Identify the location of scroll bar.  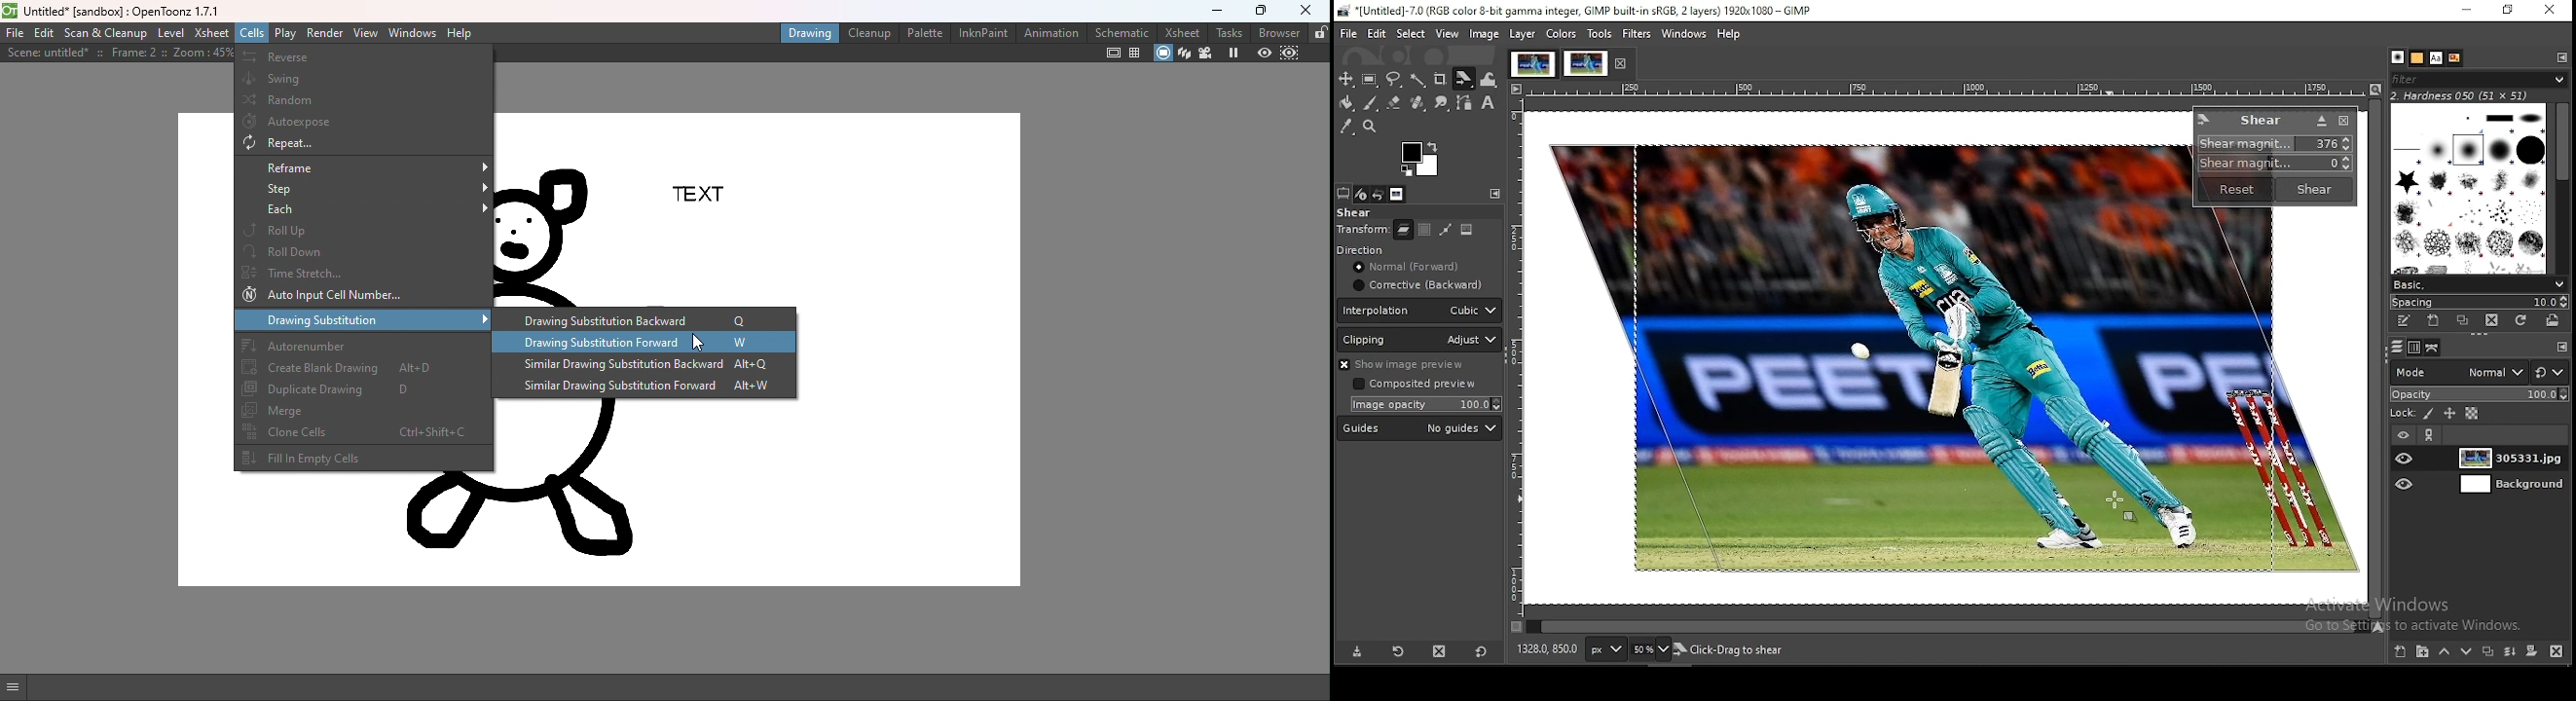
(1947, 627).